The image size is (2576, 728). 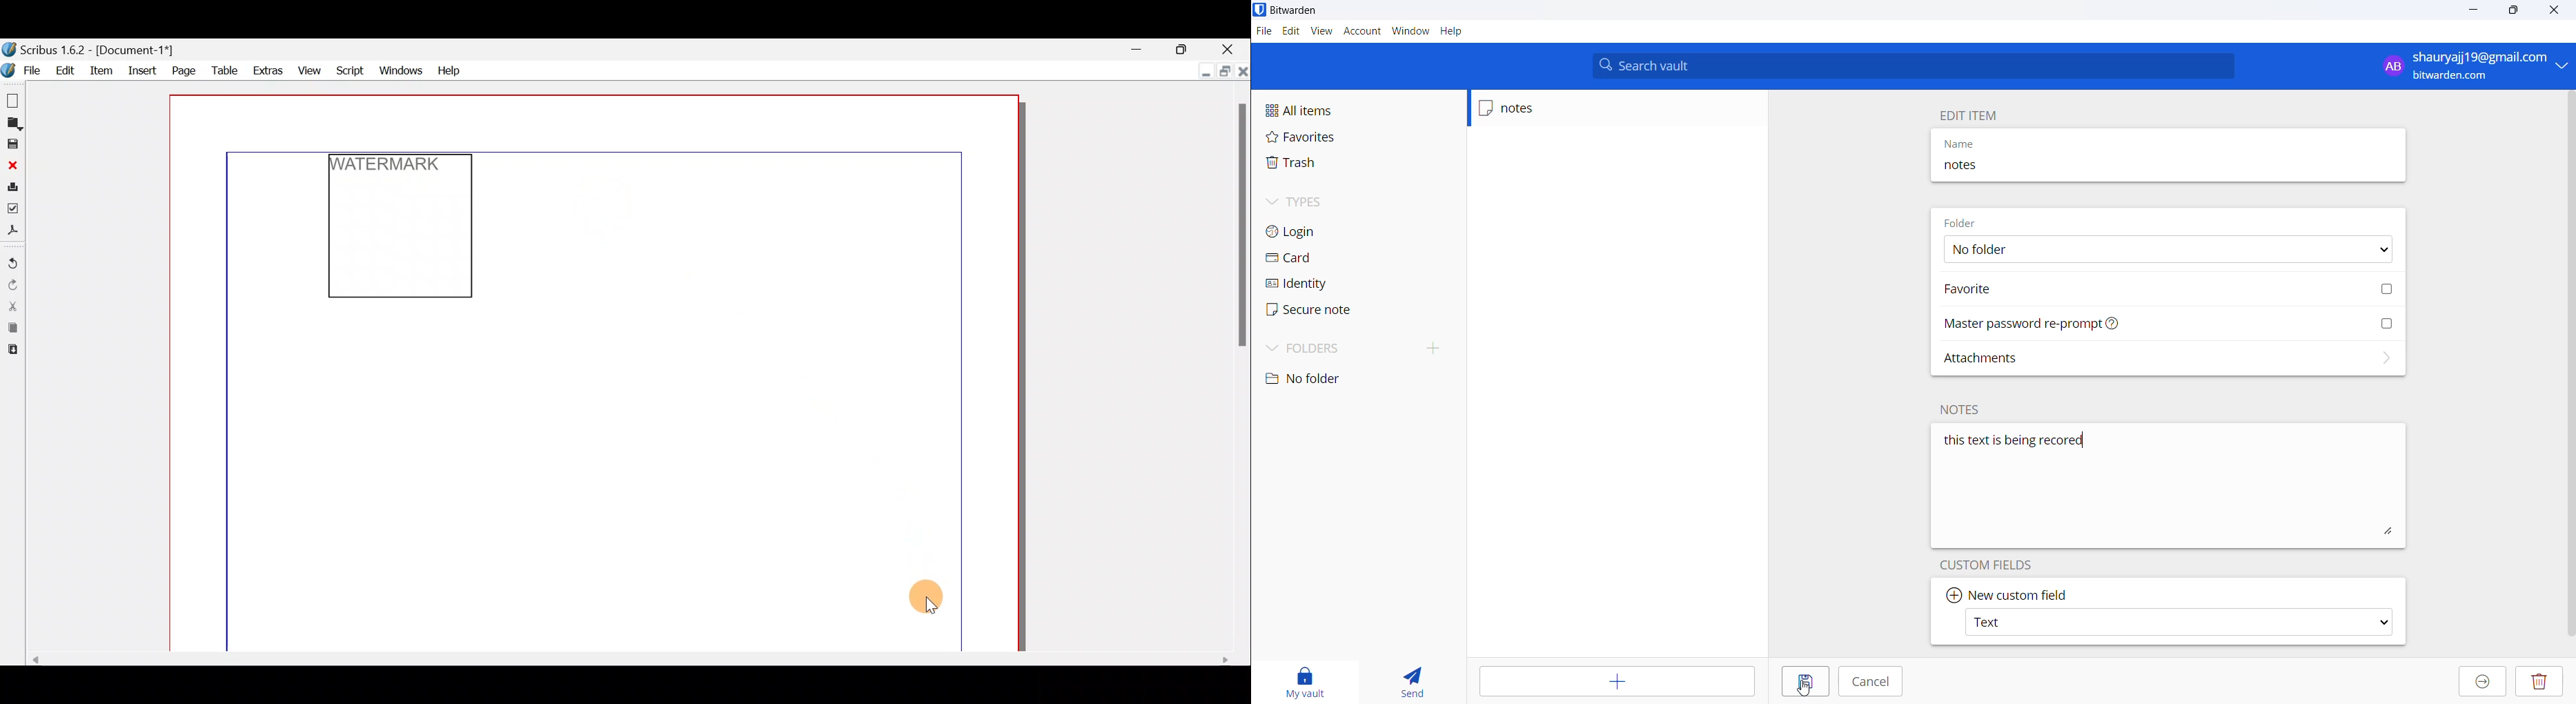 What do you see at coordinates (1991, 565) in the screenshot?
I see `custom fields` at bounding box center [1991, 565].